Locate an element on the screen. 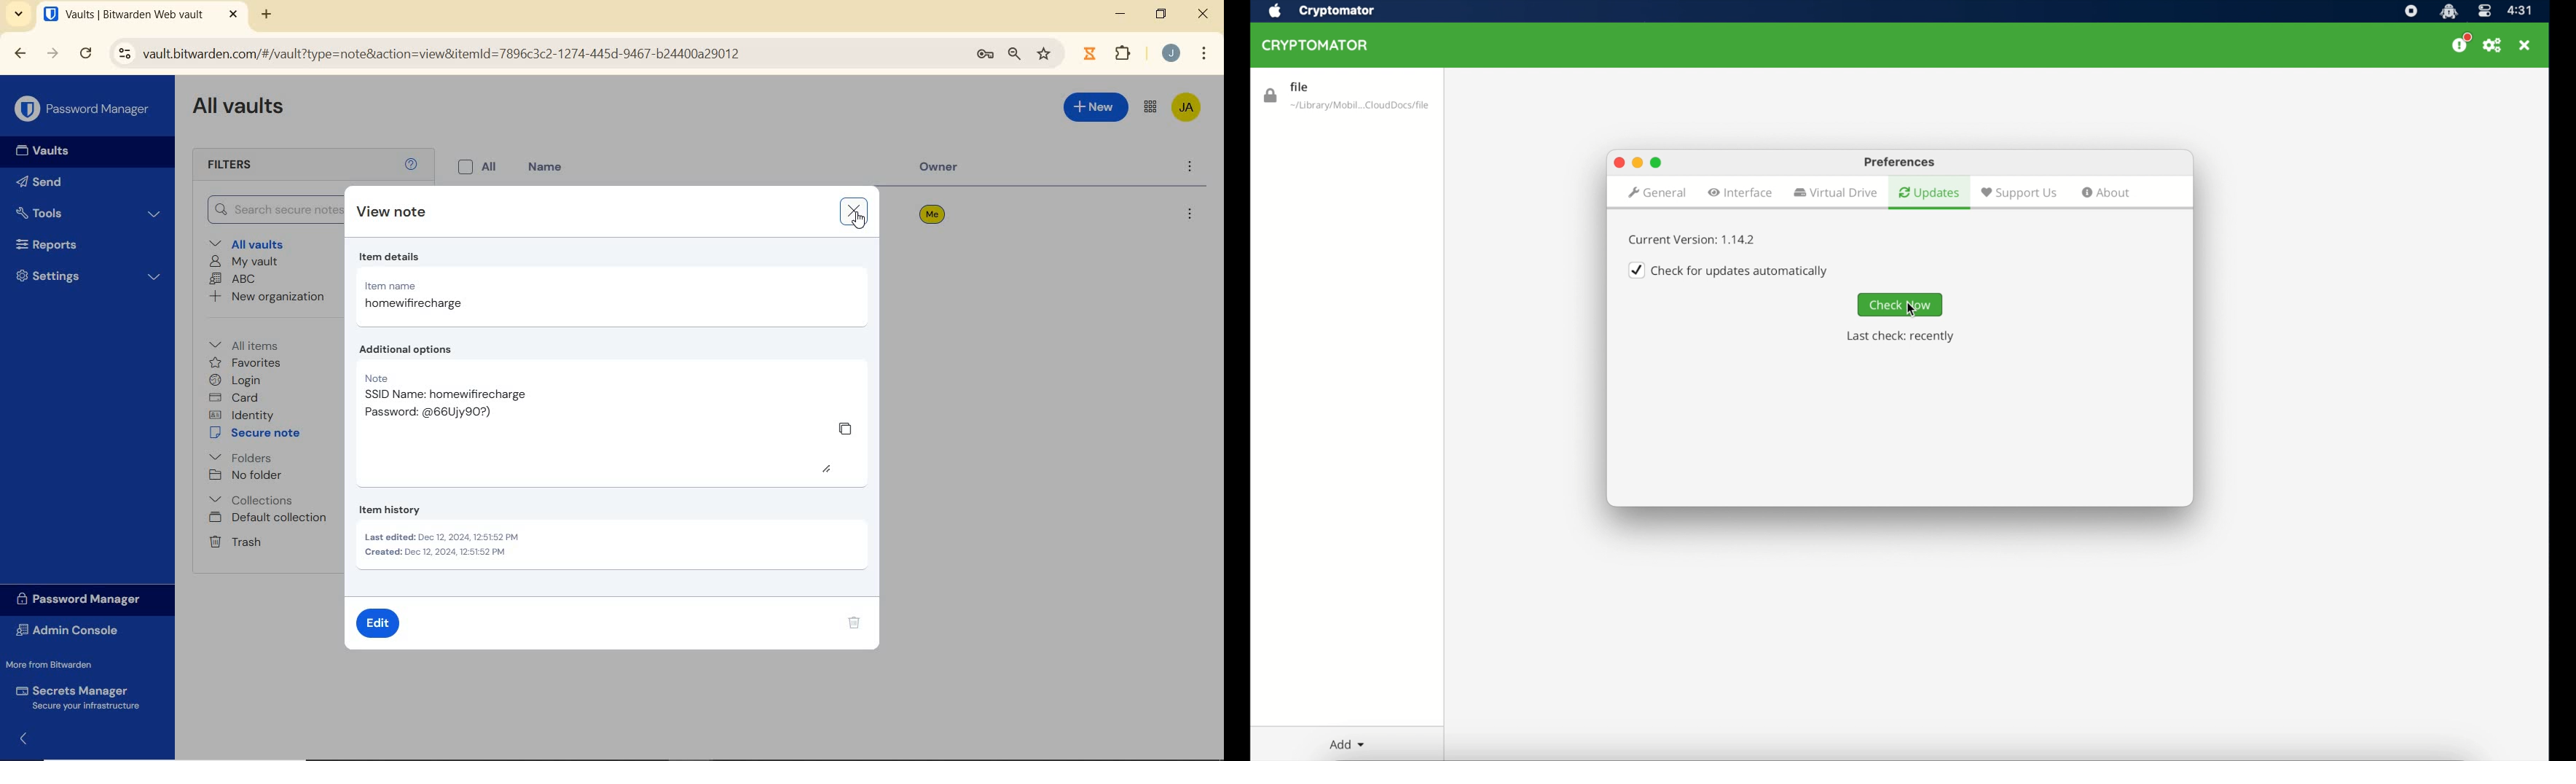 Image resolution: width=2576 pixels, height=784 pixels. Owner is located at coordinates (951, 171).